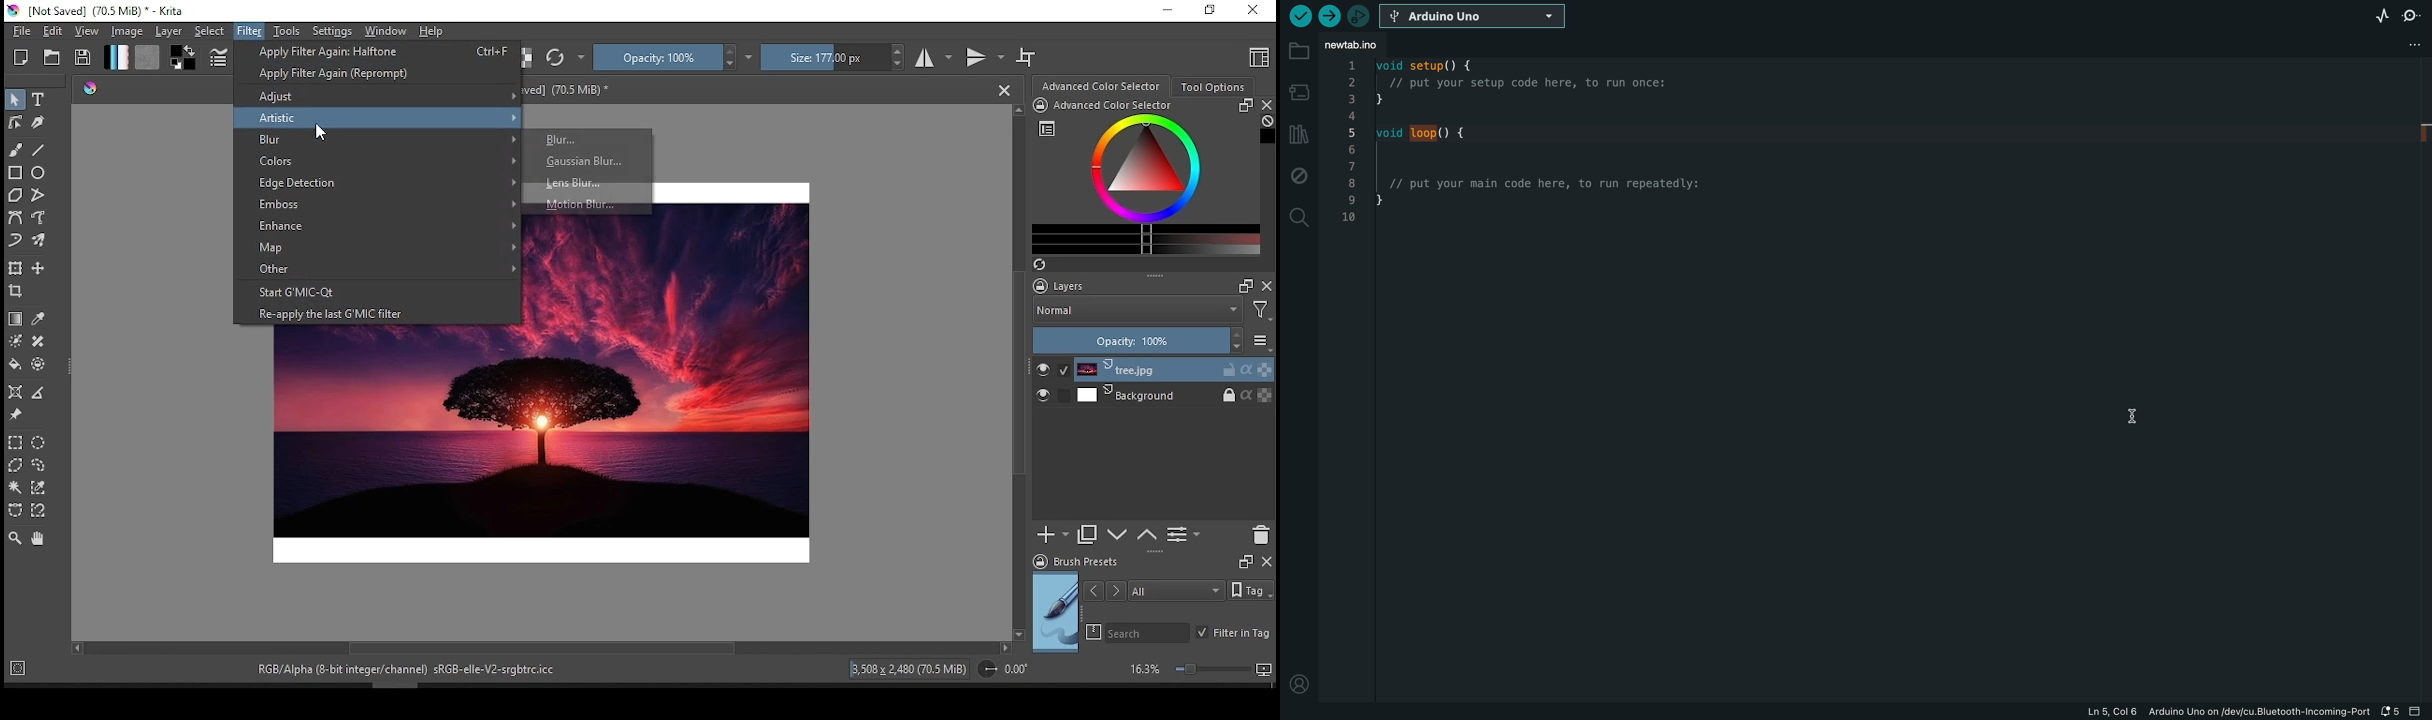  What do you see at coordinates (1331, 16) in the screenshot?
I see `upload` at bounding box center [1331, 16].